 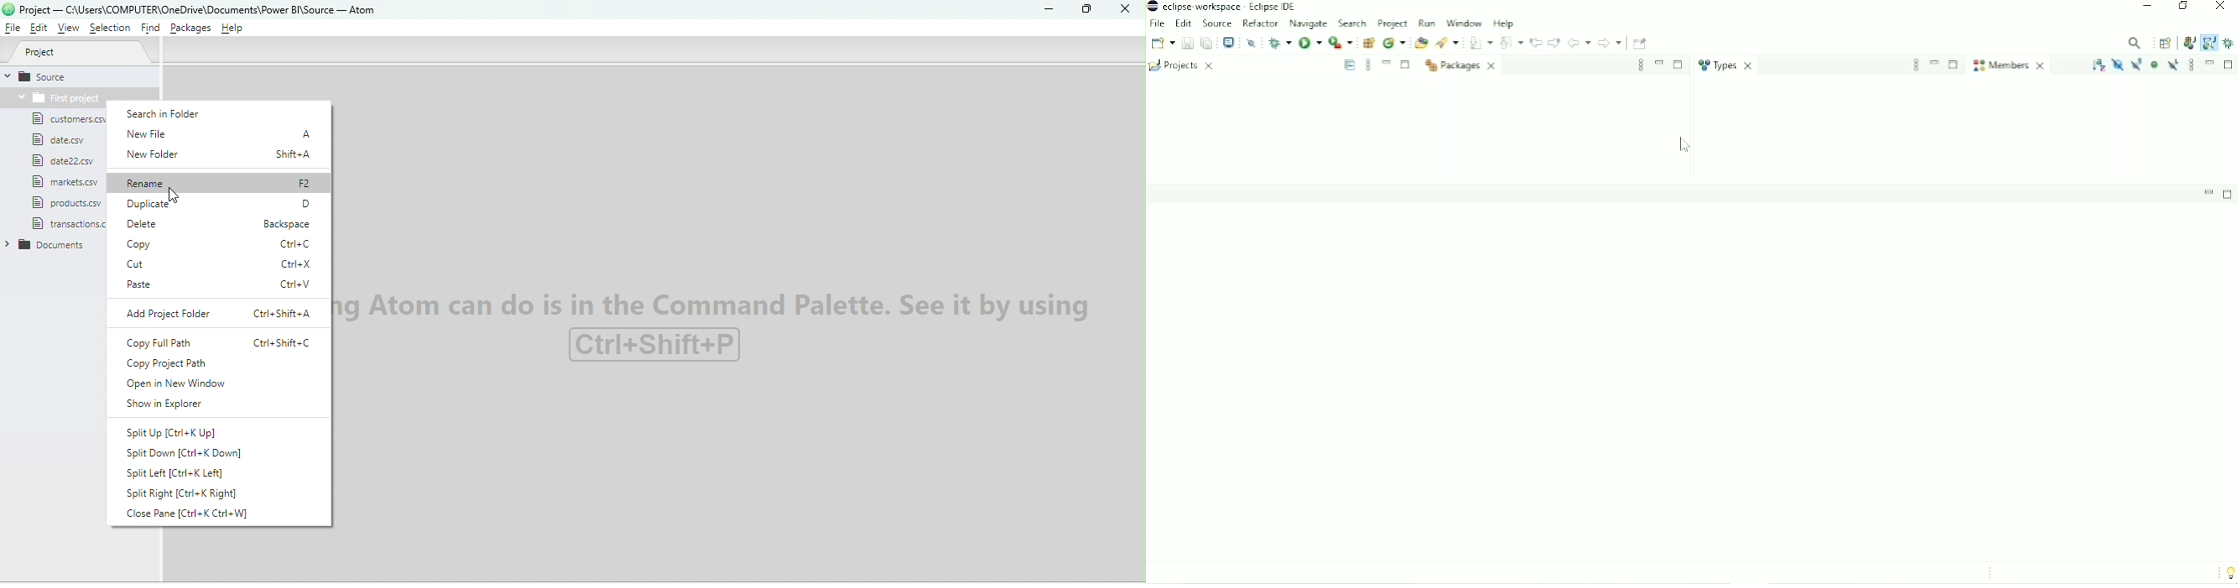 What do you see at coordinates (1366, 66) in the screenshot?
I see `View Menu` at bounding box center [1366, 66].